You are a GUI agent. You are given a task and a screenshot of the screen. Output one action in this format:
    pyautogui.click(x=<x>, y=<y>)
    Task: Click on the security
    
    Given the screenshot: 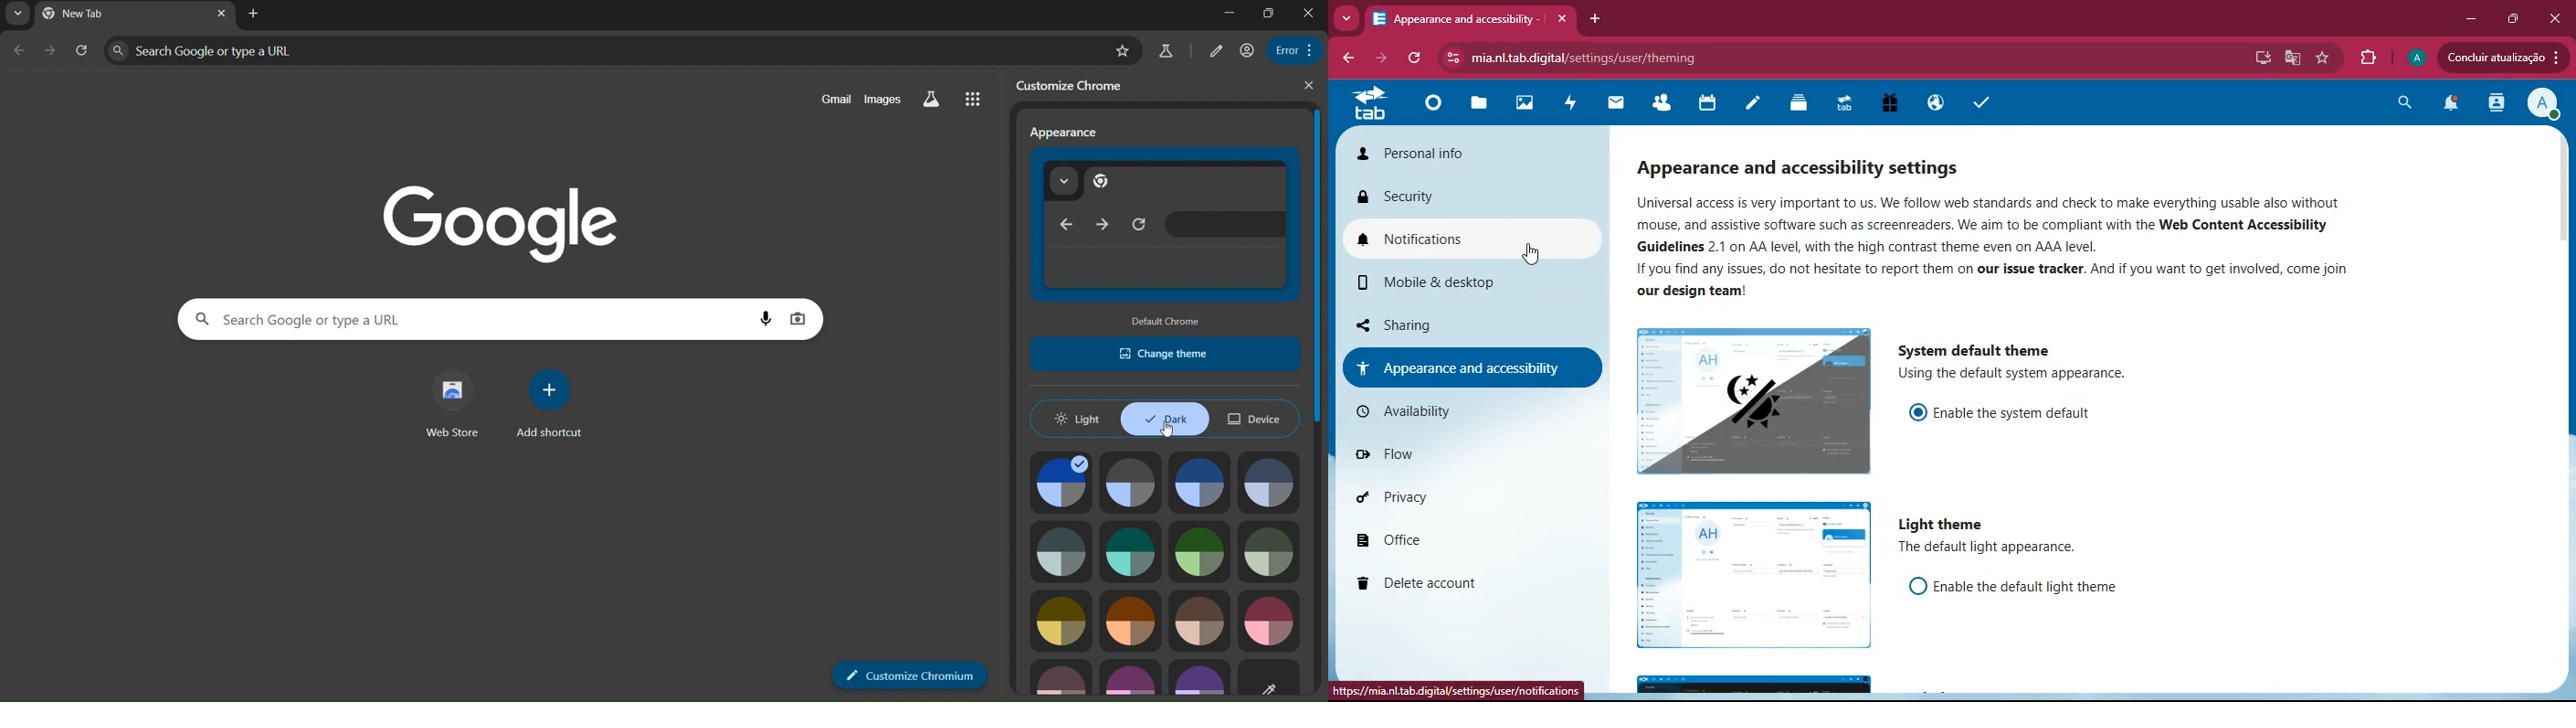 What is the action you would take?
    pyautogui.click(x=1474, y=198)
    